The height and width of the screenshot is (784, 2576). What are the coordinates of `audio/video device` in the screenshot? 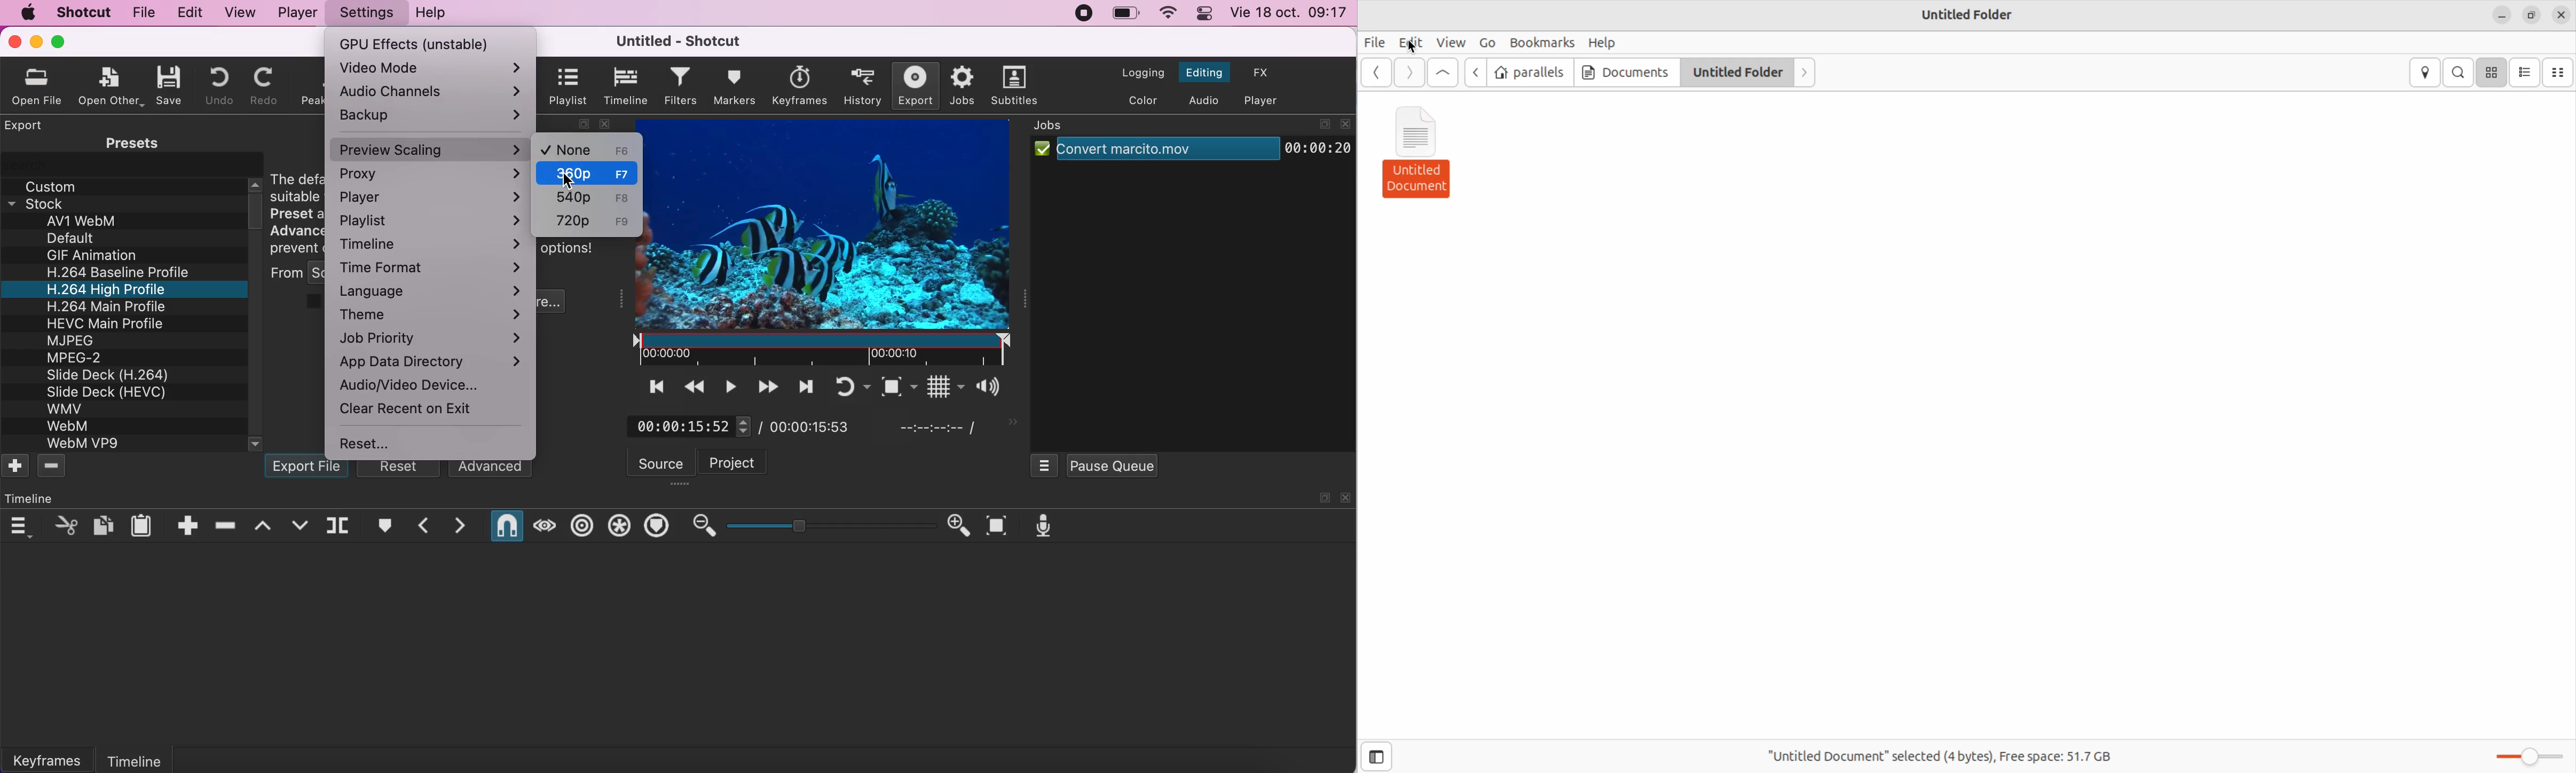 It's located at (415, 387).